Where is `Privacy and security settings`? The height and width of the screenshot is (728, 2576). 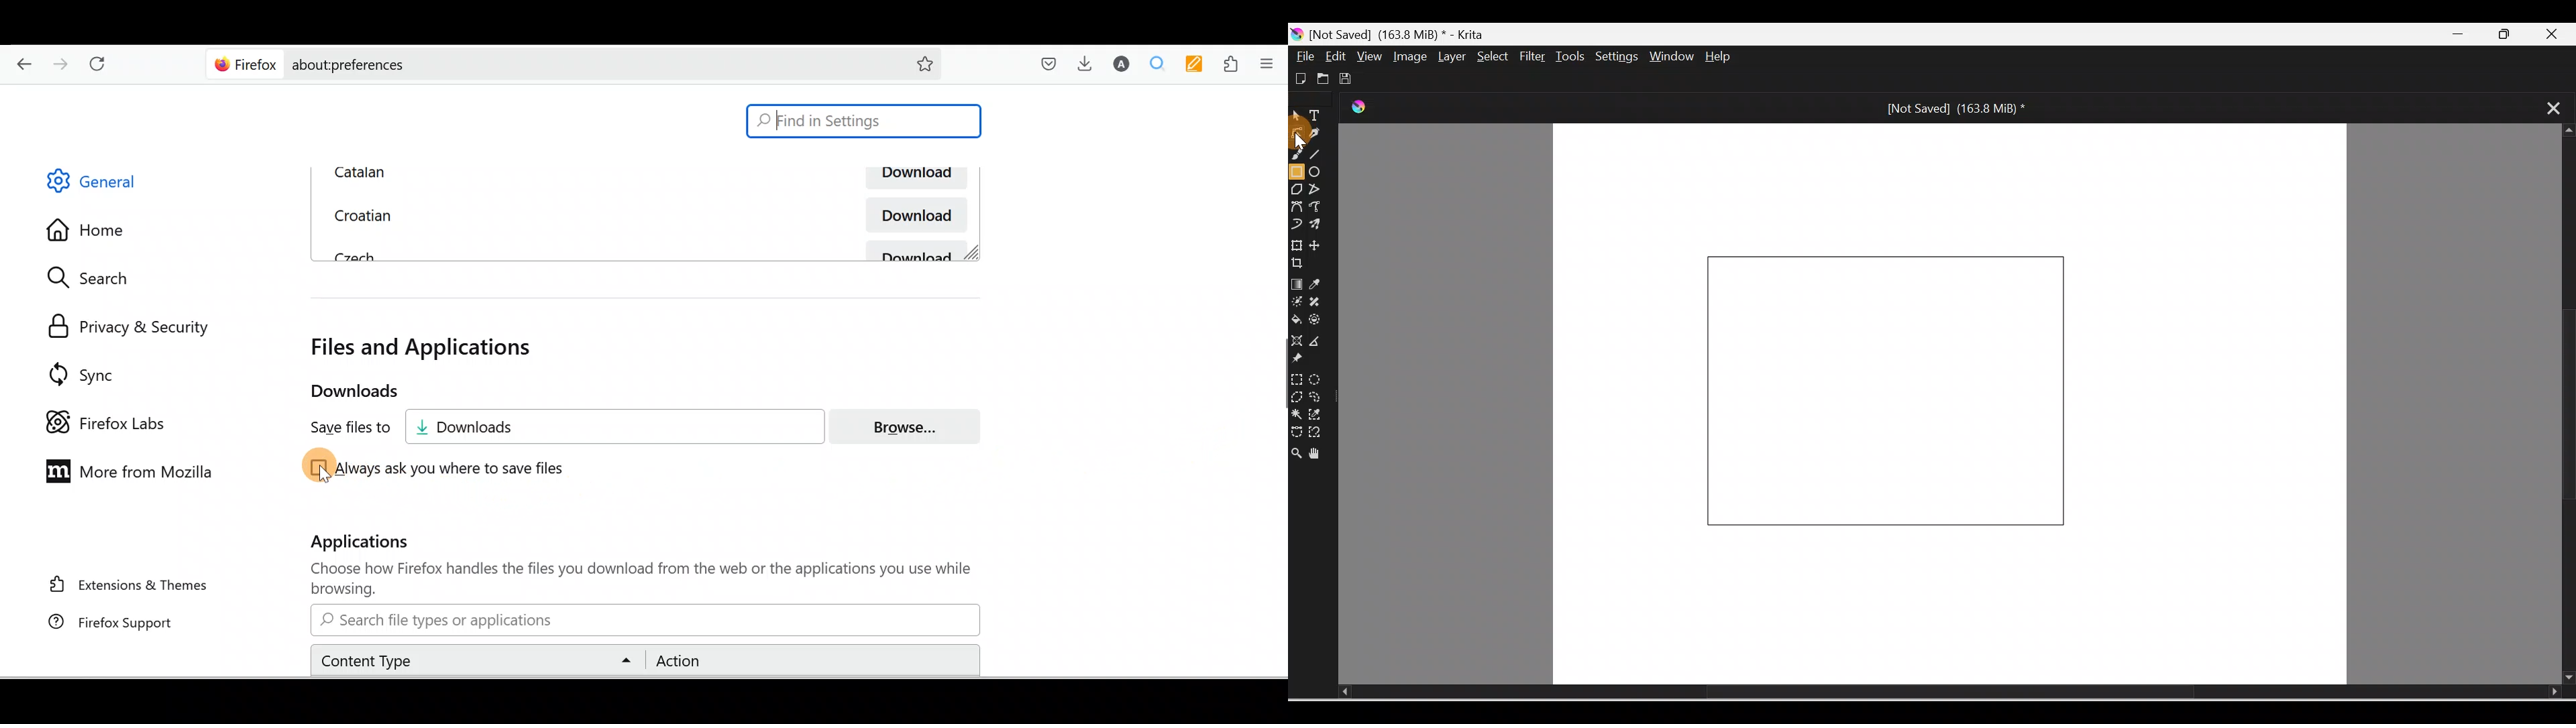
Privacy and security settings is located at coordinates (123, 323).